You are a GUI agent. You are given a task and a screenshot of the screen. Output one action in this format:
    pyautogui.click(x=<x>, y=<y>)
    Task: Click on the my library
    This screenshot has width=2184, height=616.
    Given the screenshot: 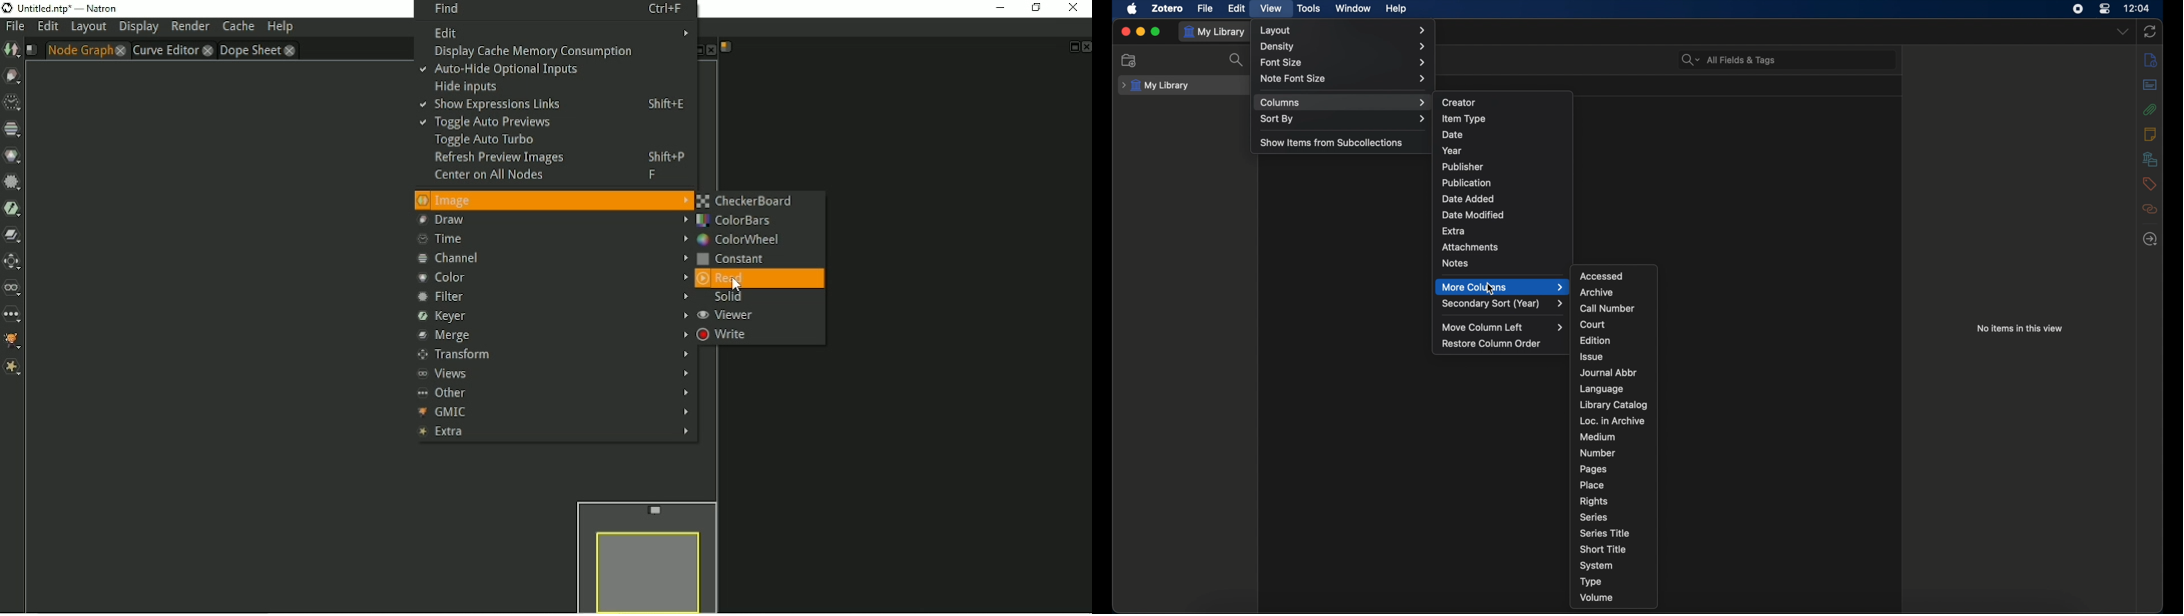 What is the action you would take?
    pyautogui.click(x=1155, y=86)
    